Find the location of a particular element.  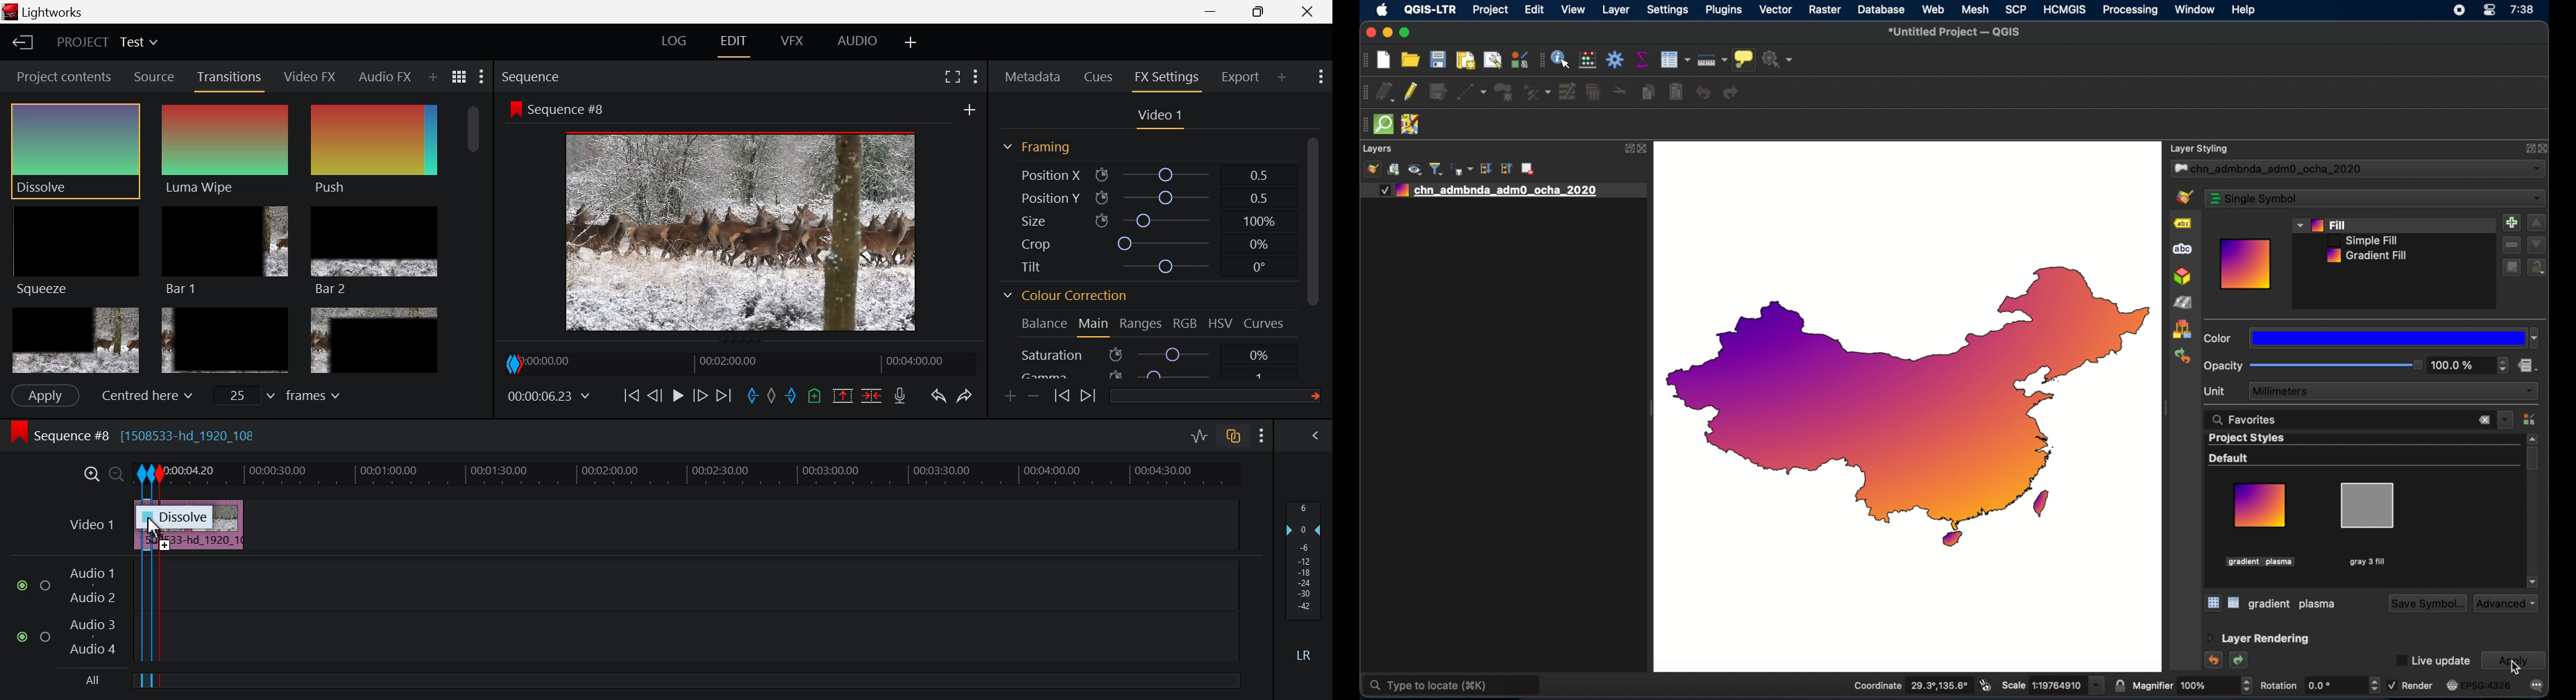

In mark is located at coordinates (750, 397).